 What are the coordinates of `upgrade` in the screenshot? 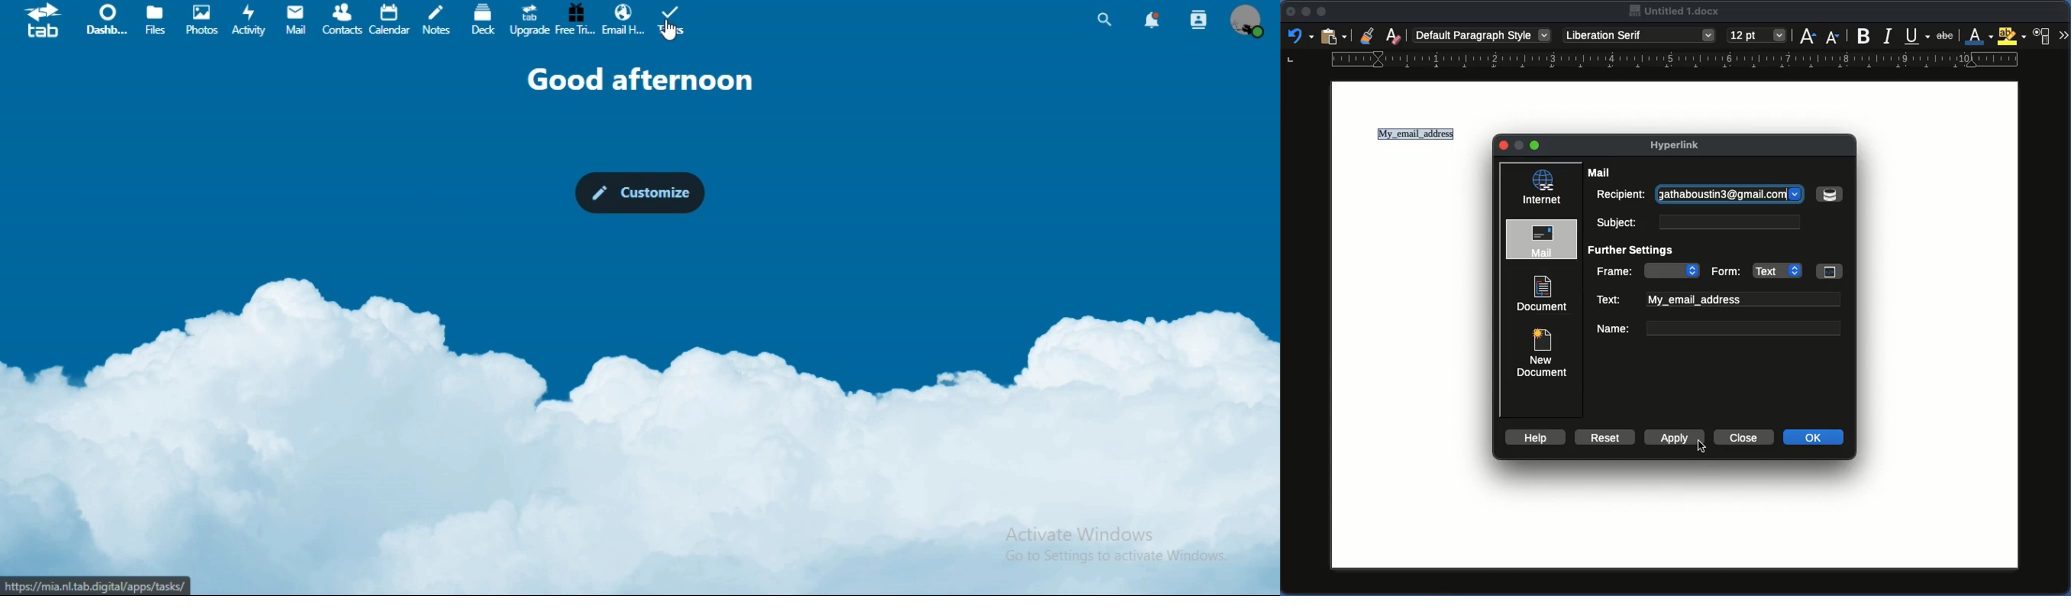 It's located at (529, 20).